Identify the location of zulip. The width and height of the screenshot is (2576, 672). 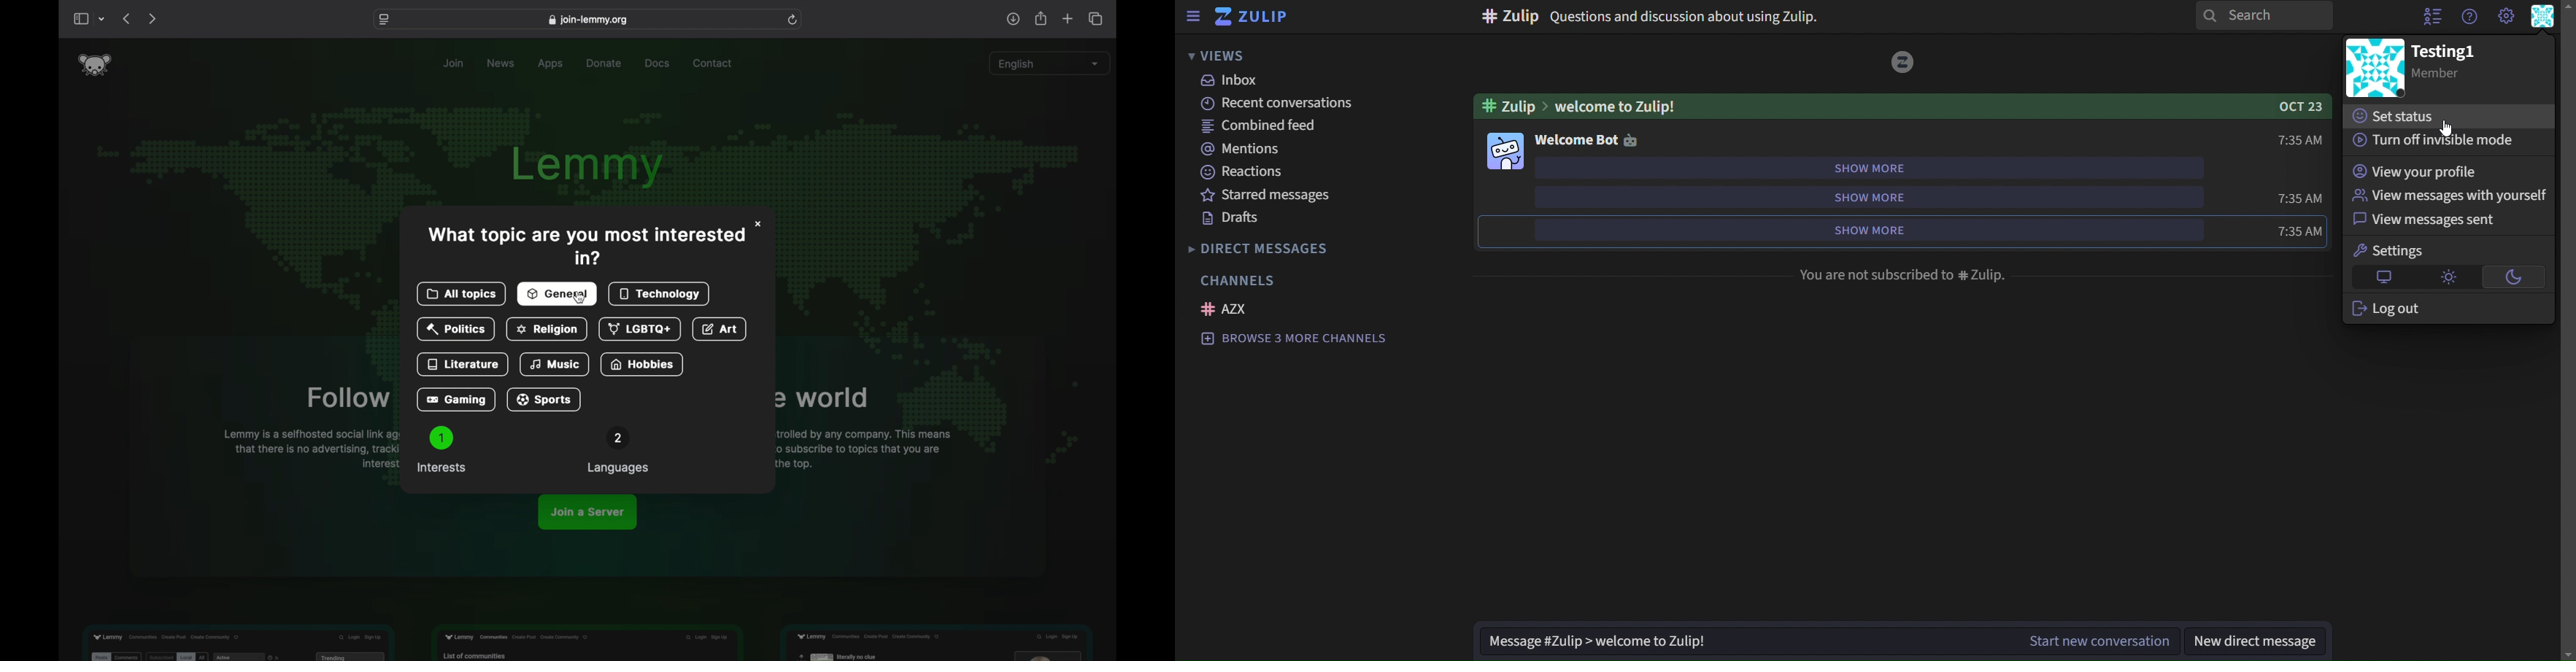
(1252, 18).